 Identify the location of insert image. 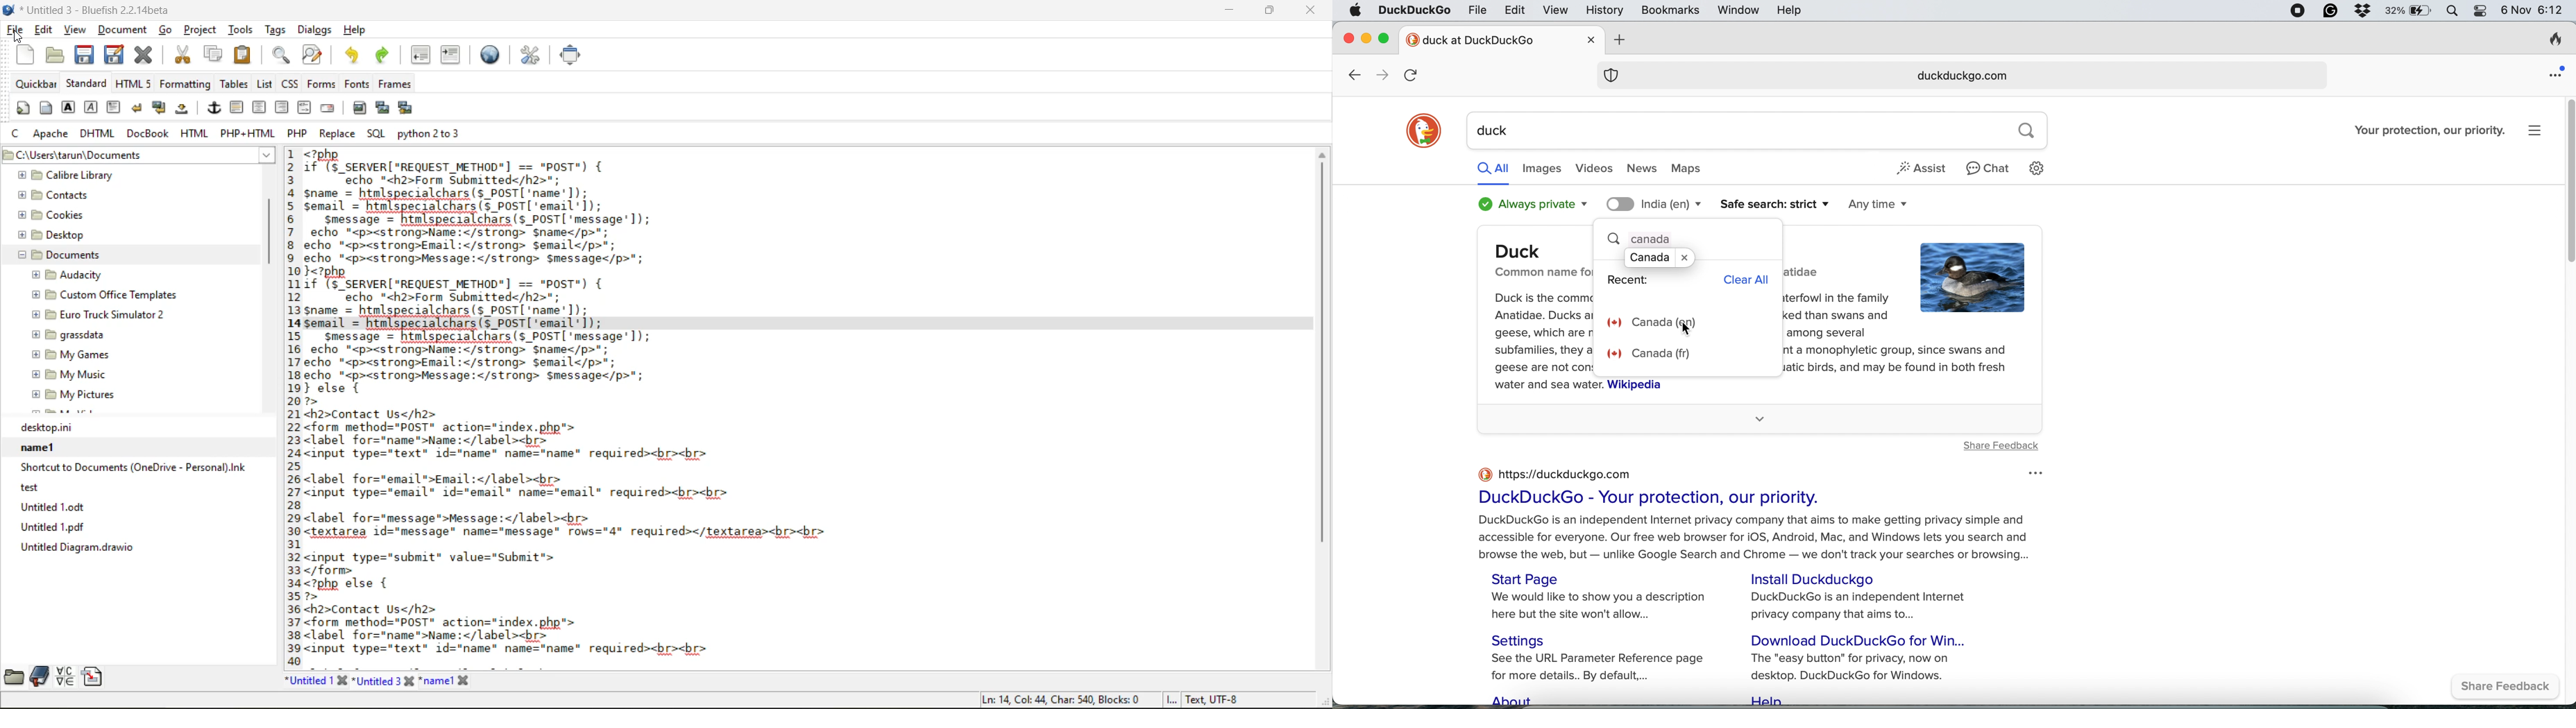
(362, 108).